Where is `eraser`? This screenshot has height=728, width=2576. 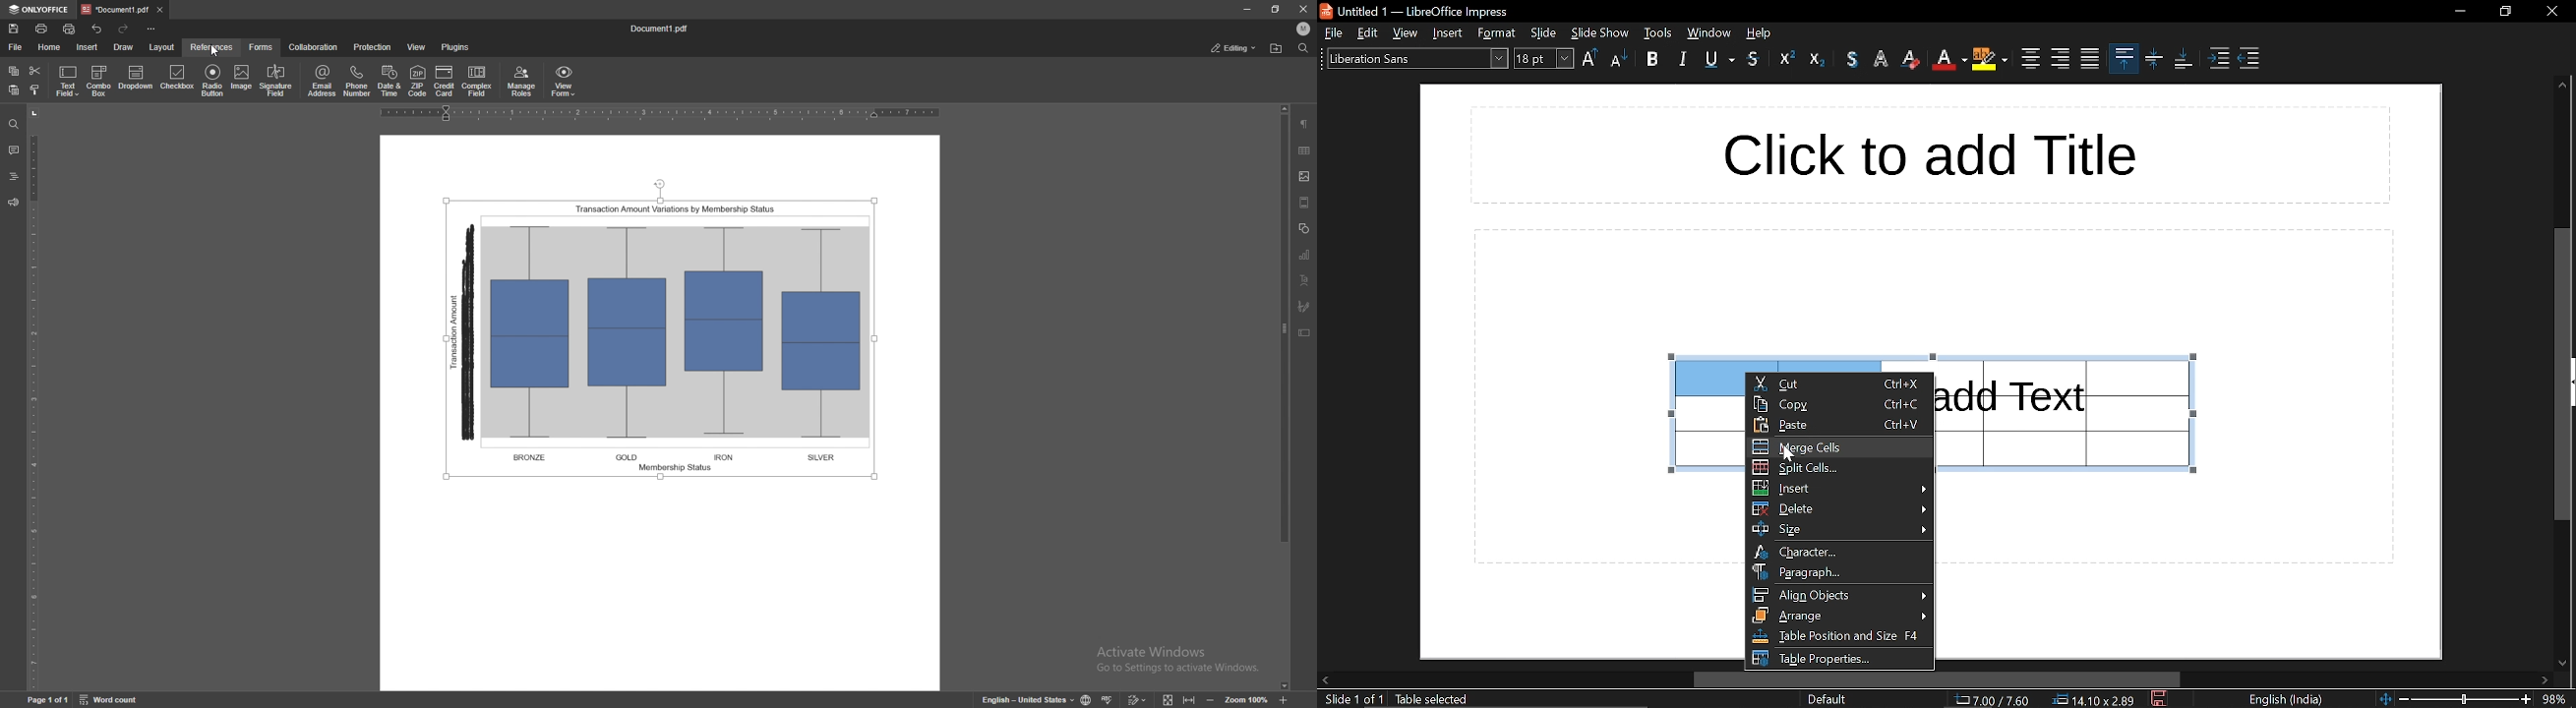
eraser is located at coordinates (1913, 59).